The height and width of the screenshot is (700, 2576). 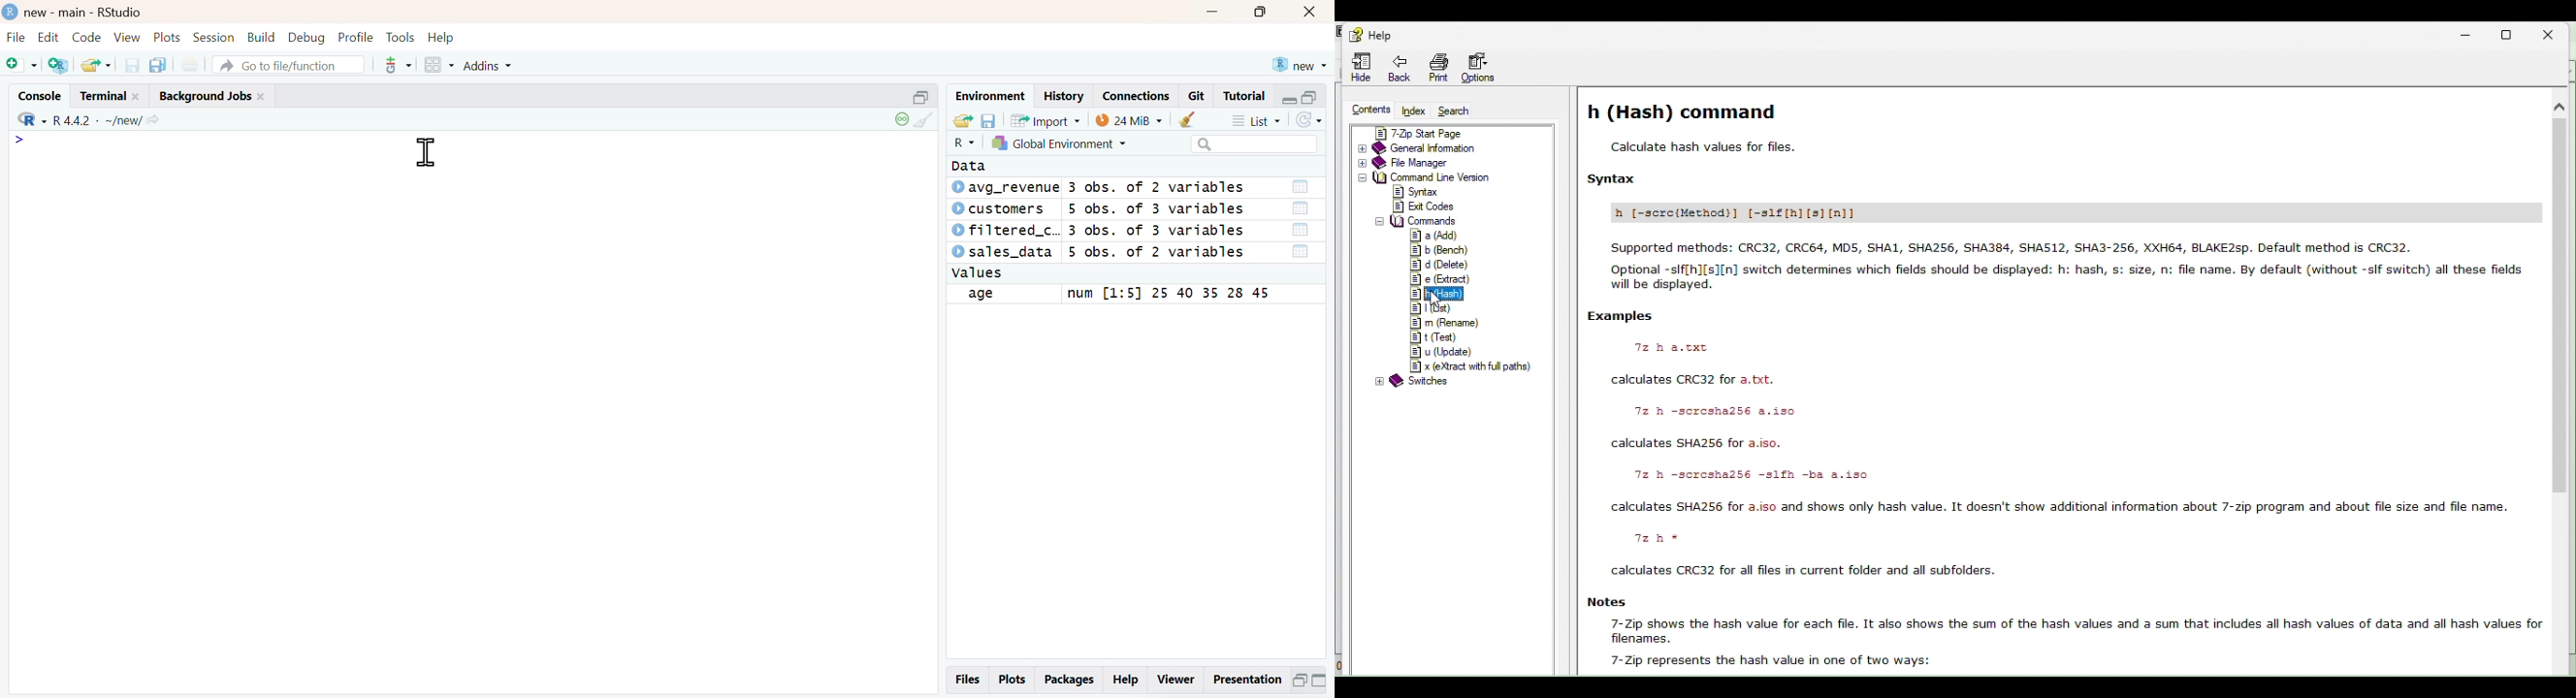 I want to click on e(extract), so click(x=1437, y=280).